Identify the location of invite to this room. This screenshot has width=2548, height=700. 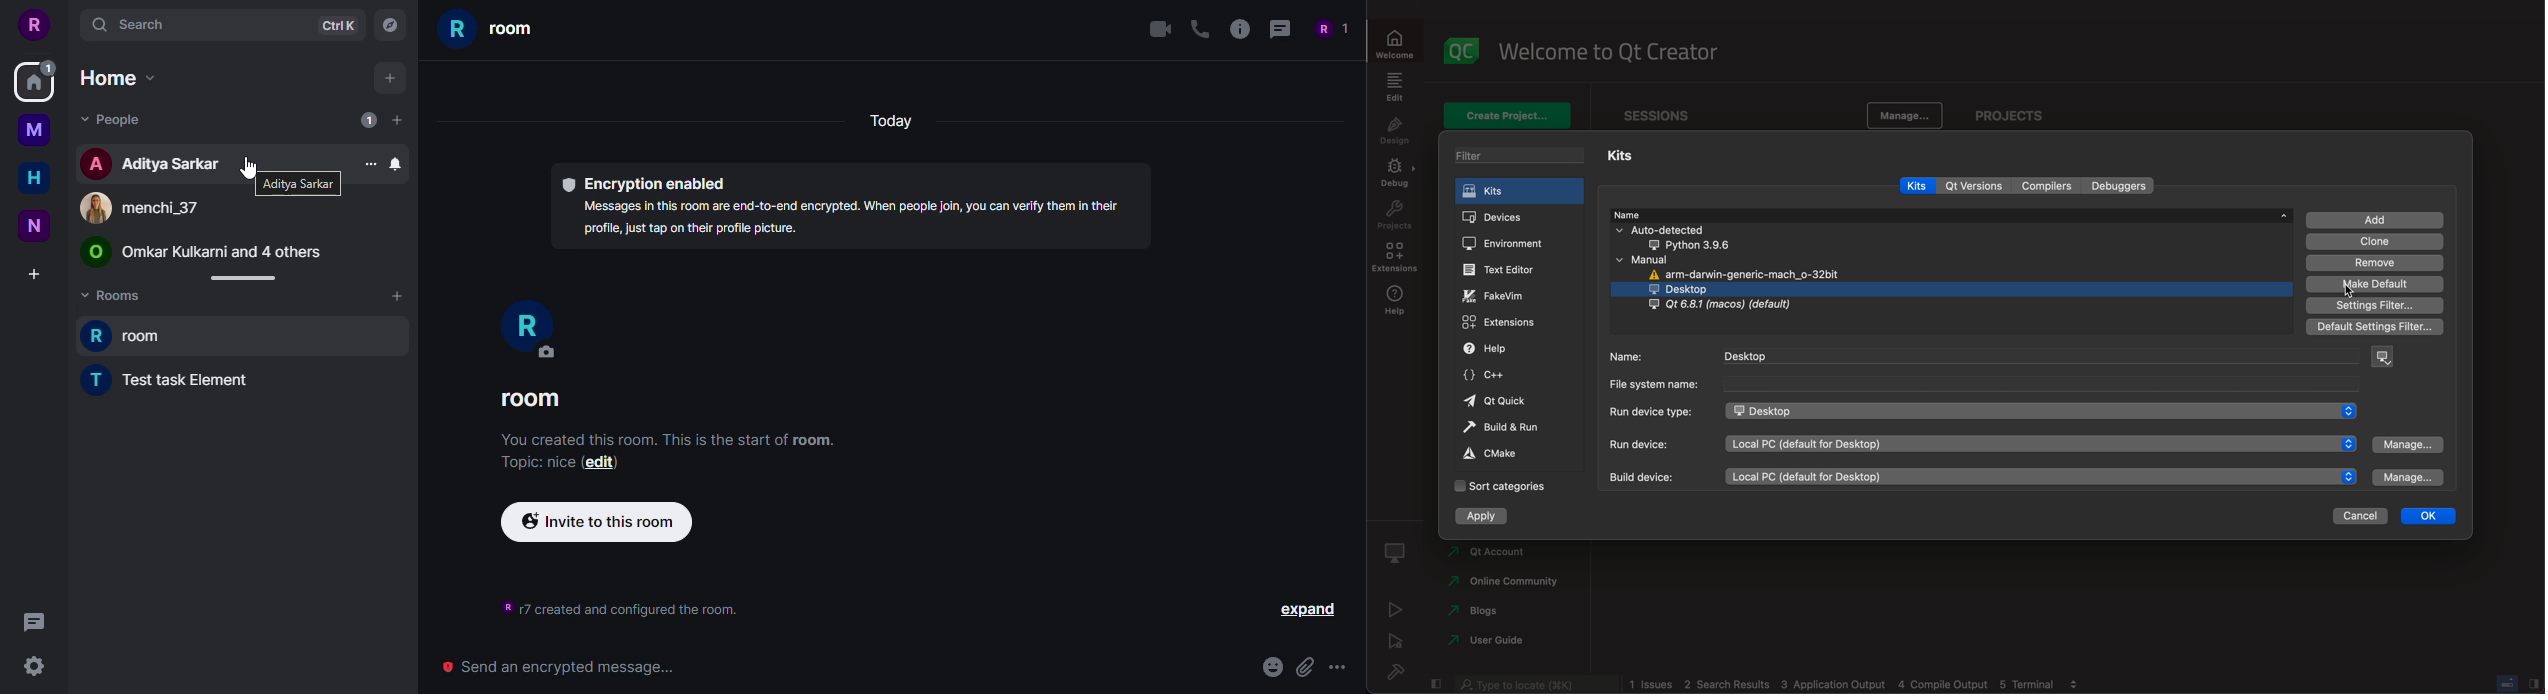
(596, 522).